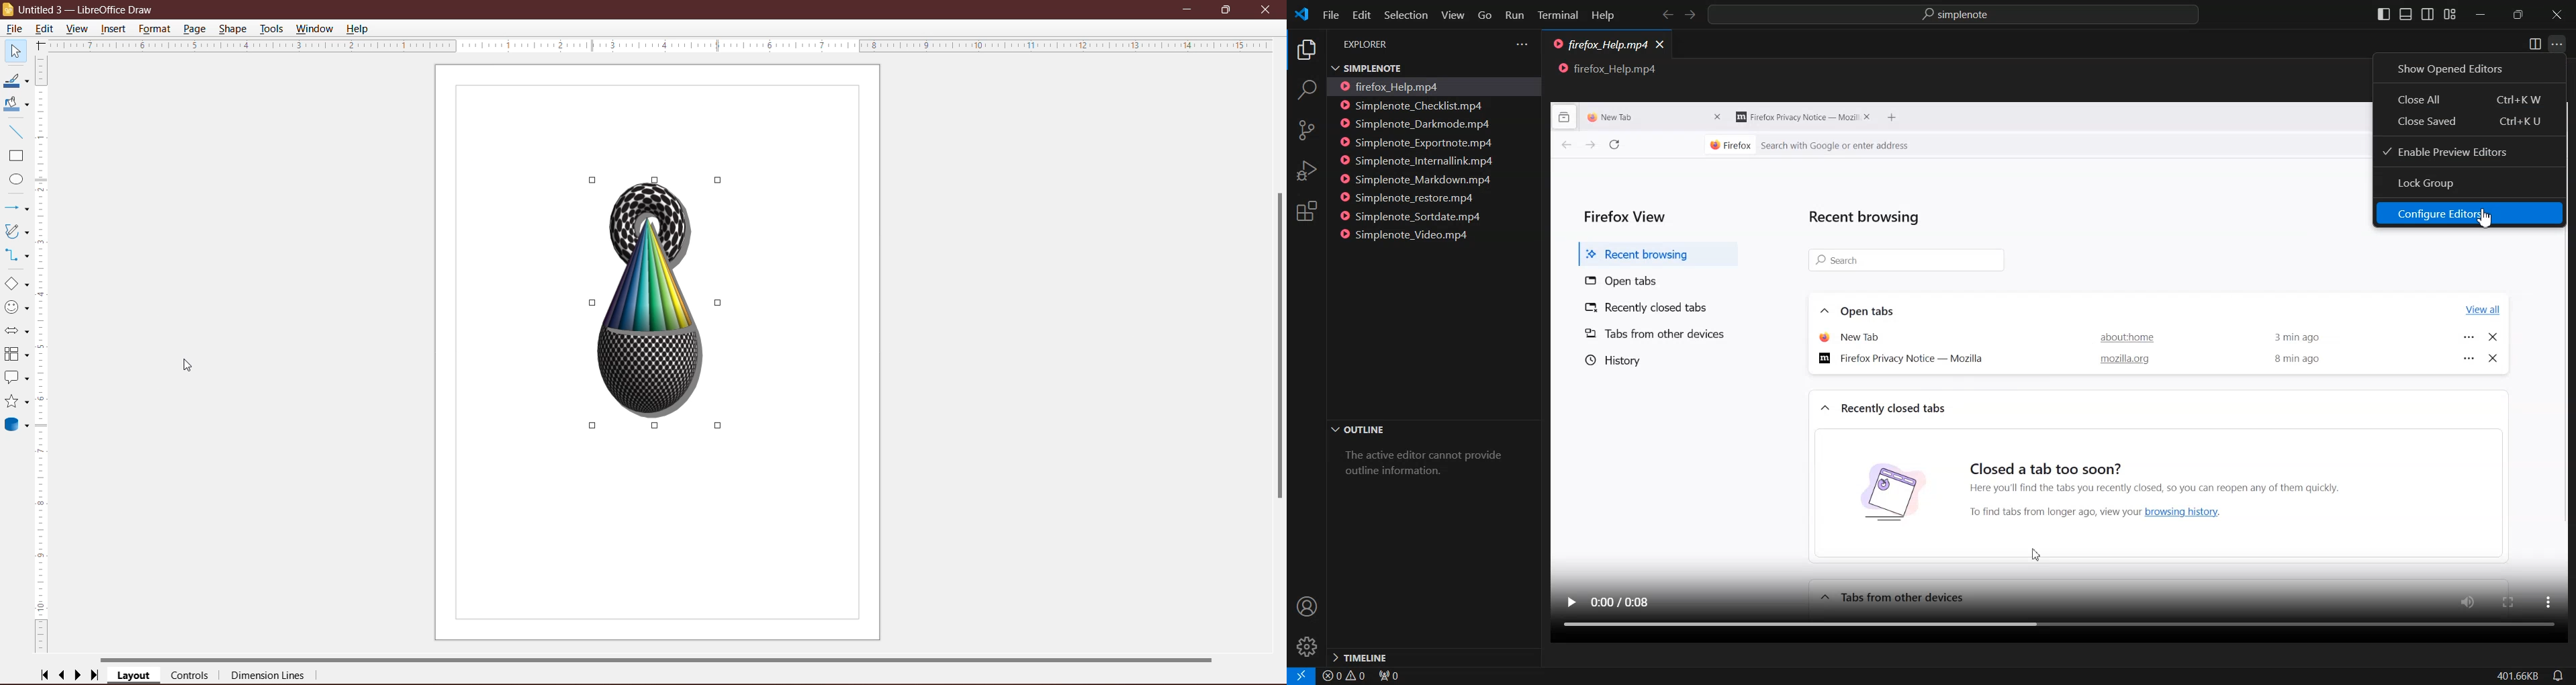 This screenshot has height=700, width=2576. What do you see at coordinates (13, 179) in the screenshot?
I see `Ellipse` at bounding box center [13, 179].